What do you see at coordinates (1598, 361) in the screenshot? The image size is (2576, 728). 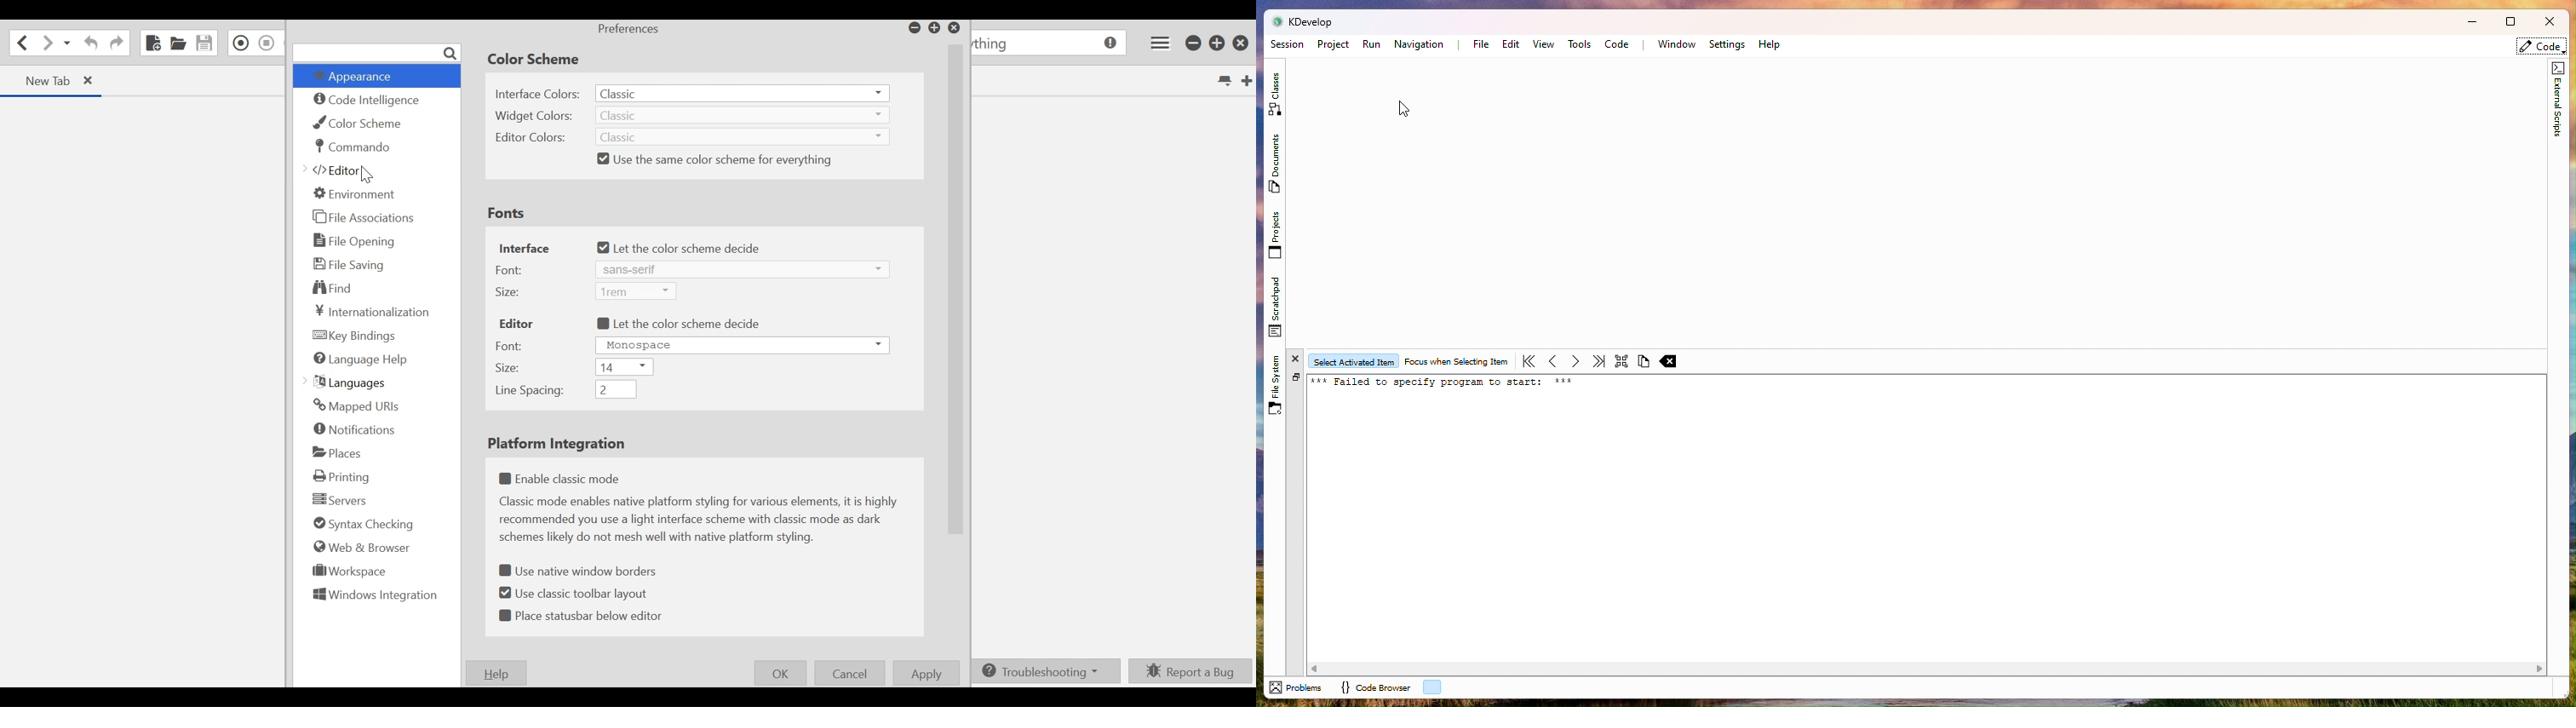 I see `last item` at bounding box center [1598, 361].